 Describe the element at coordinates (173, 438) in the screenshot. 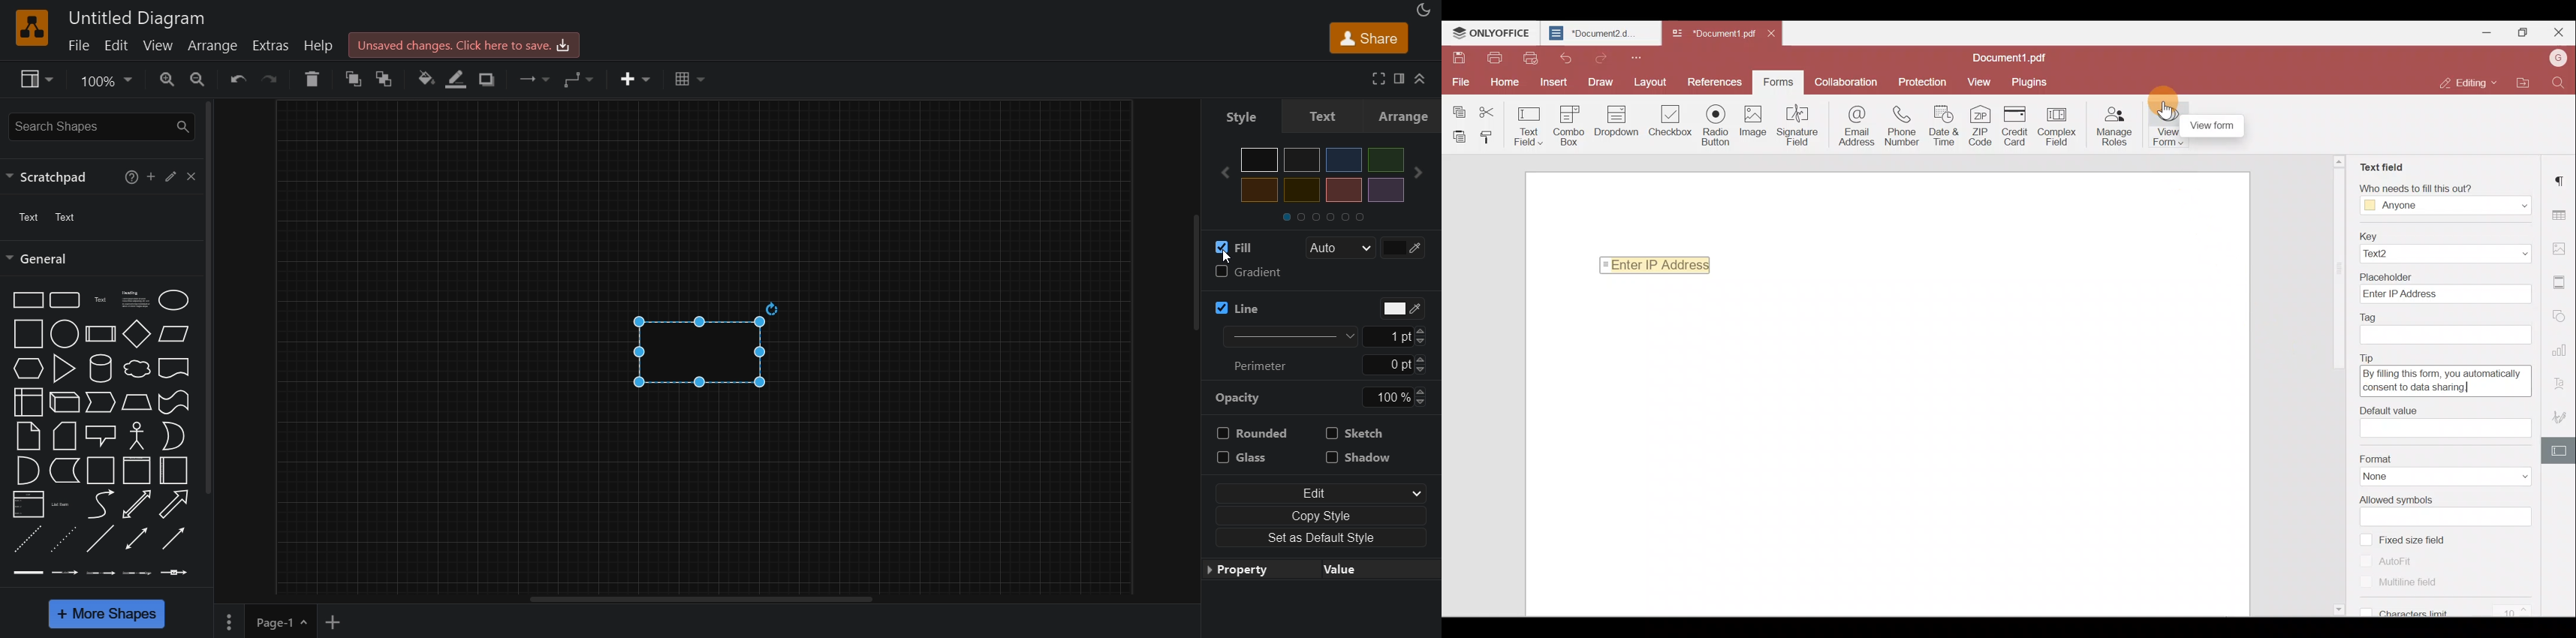

I see `or` at that location.